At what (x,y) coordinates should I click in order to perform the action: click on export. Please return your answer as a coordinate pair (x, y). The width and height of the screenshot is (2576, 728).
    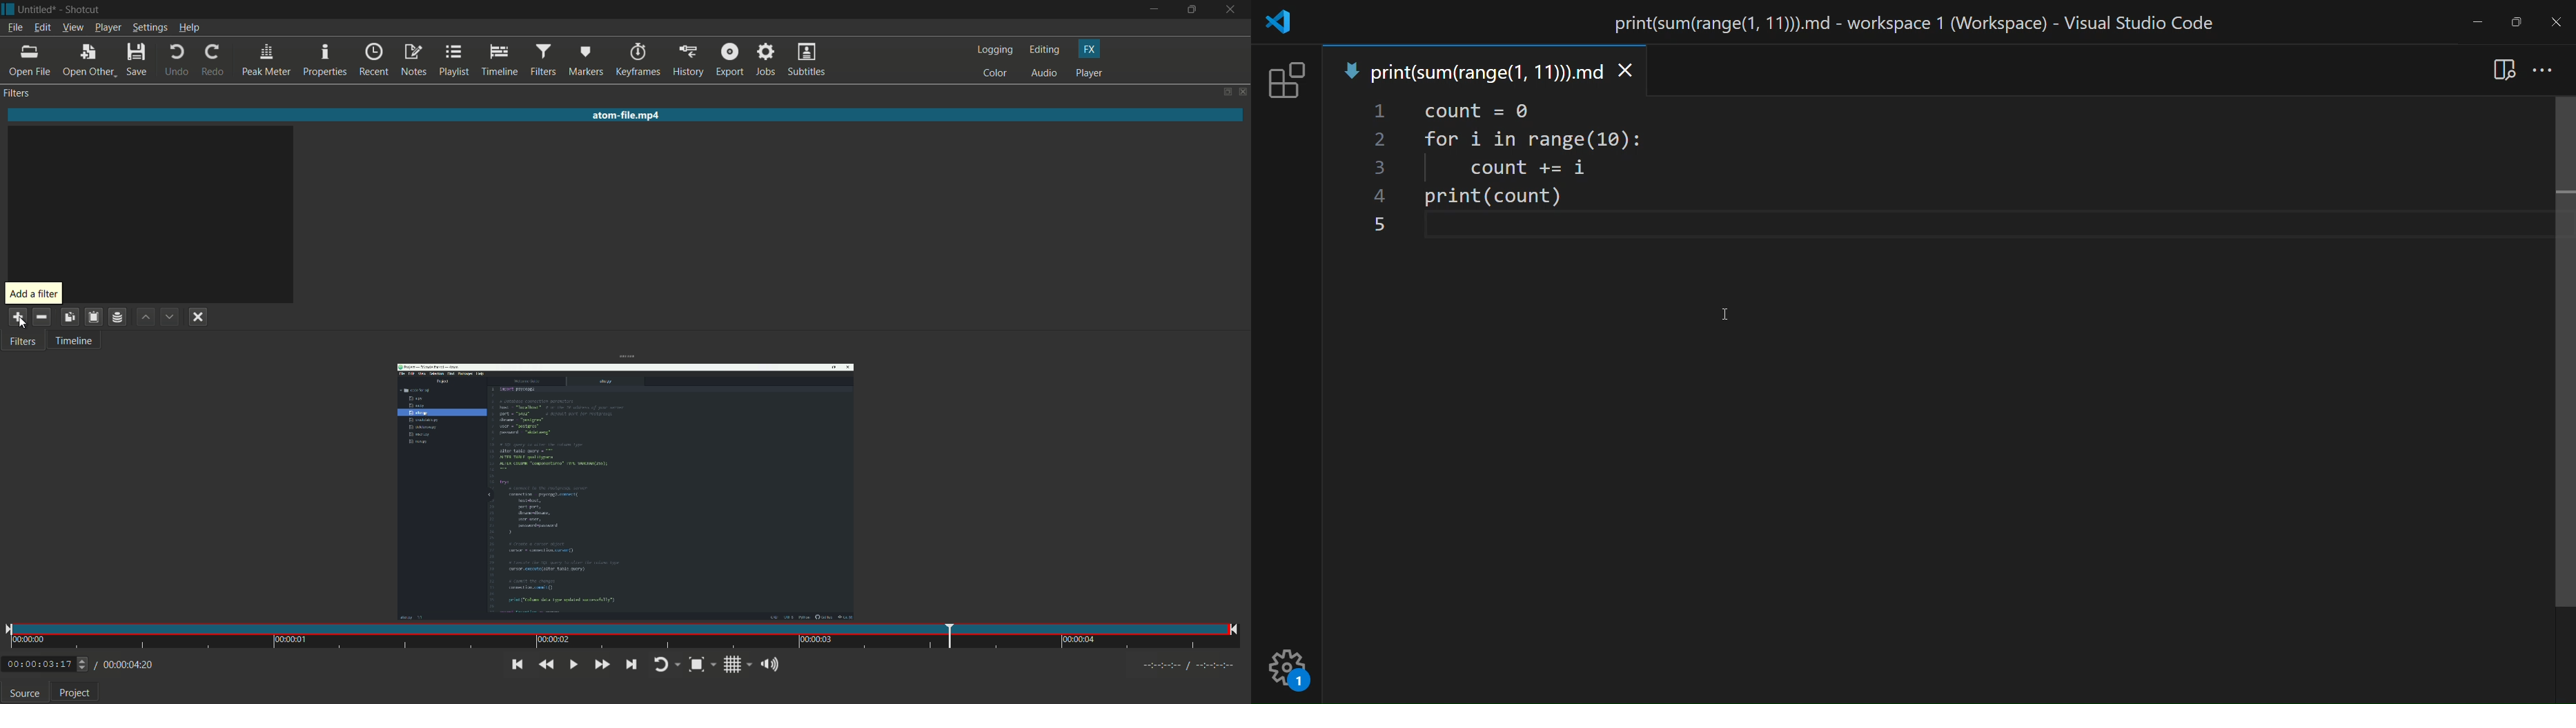
    Looking at the image, I should click on (730, 59).